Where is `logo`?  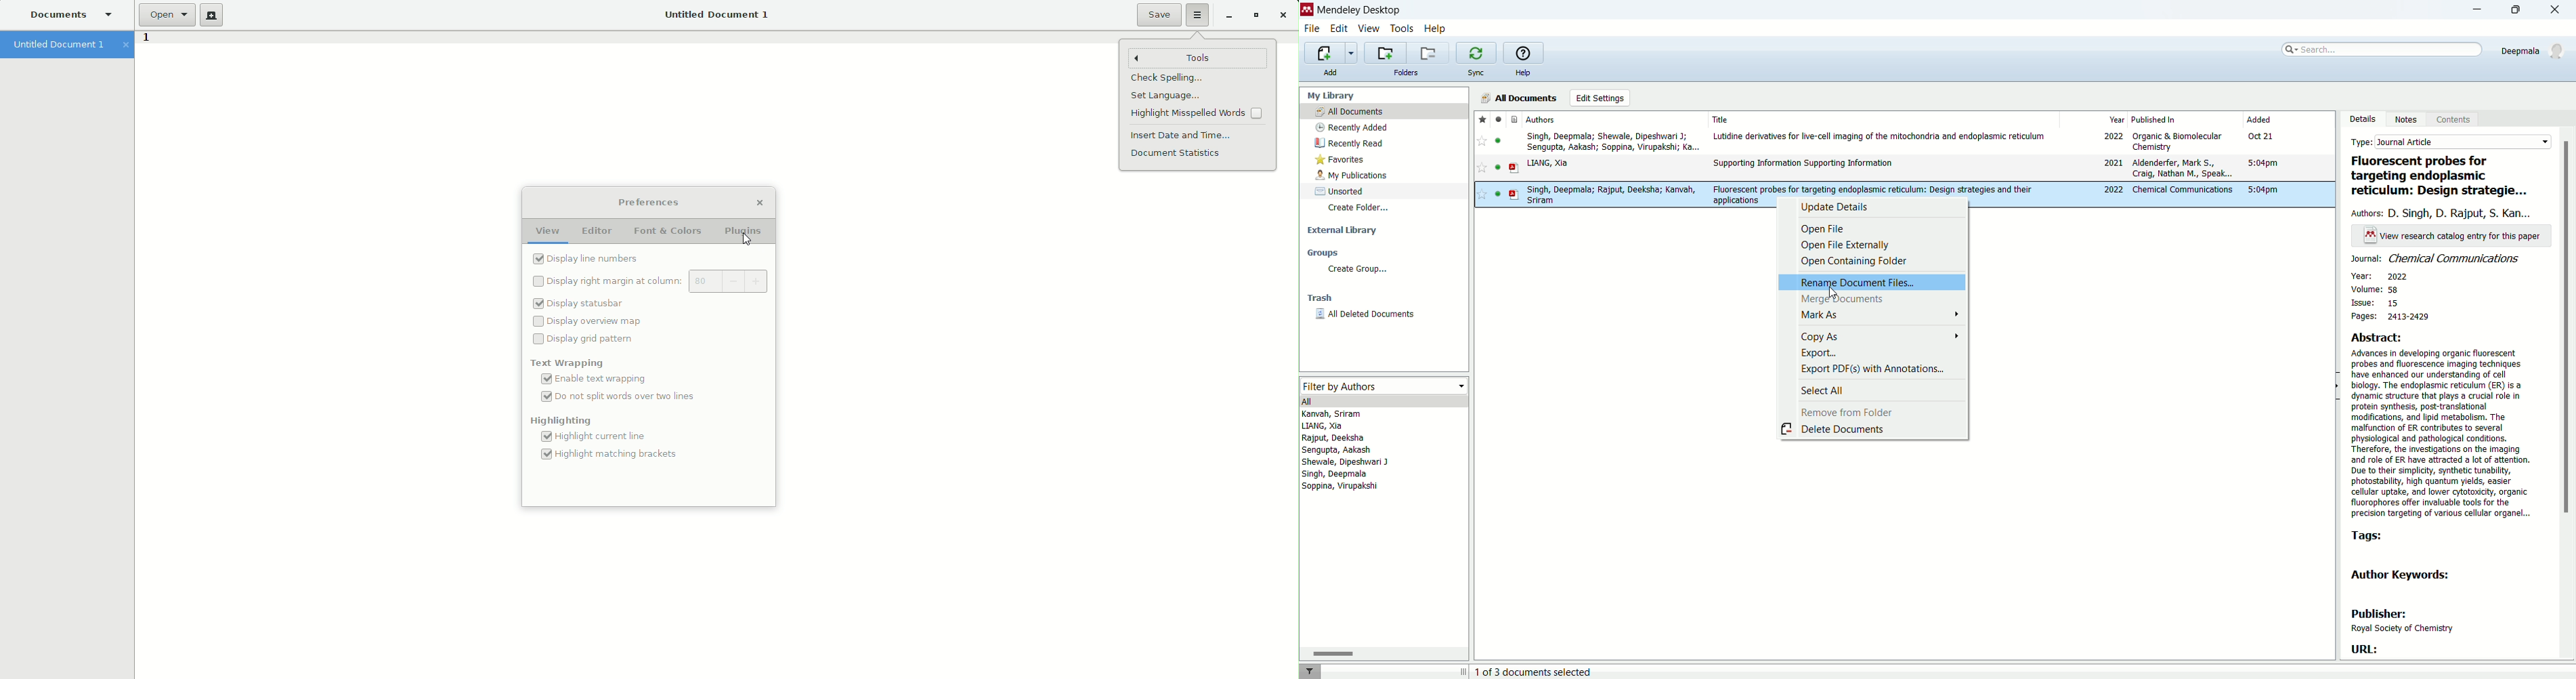
logo is located at coordinates (1307, 9).